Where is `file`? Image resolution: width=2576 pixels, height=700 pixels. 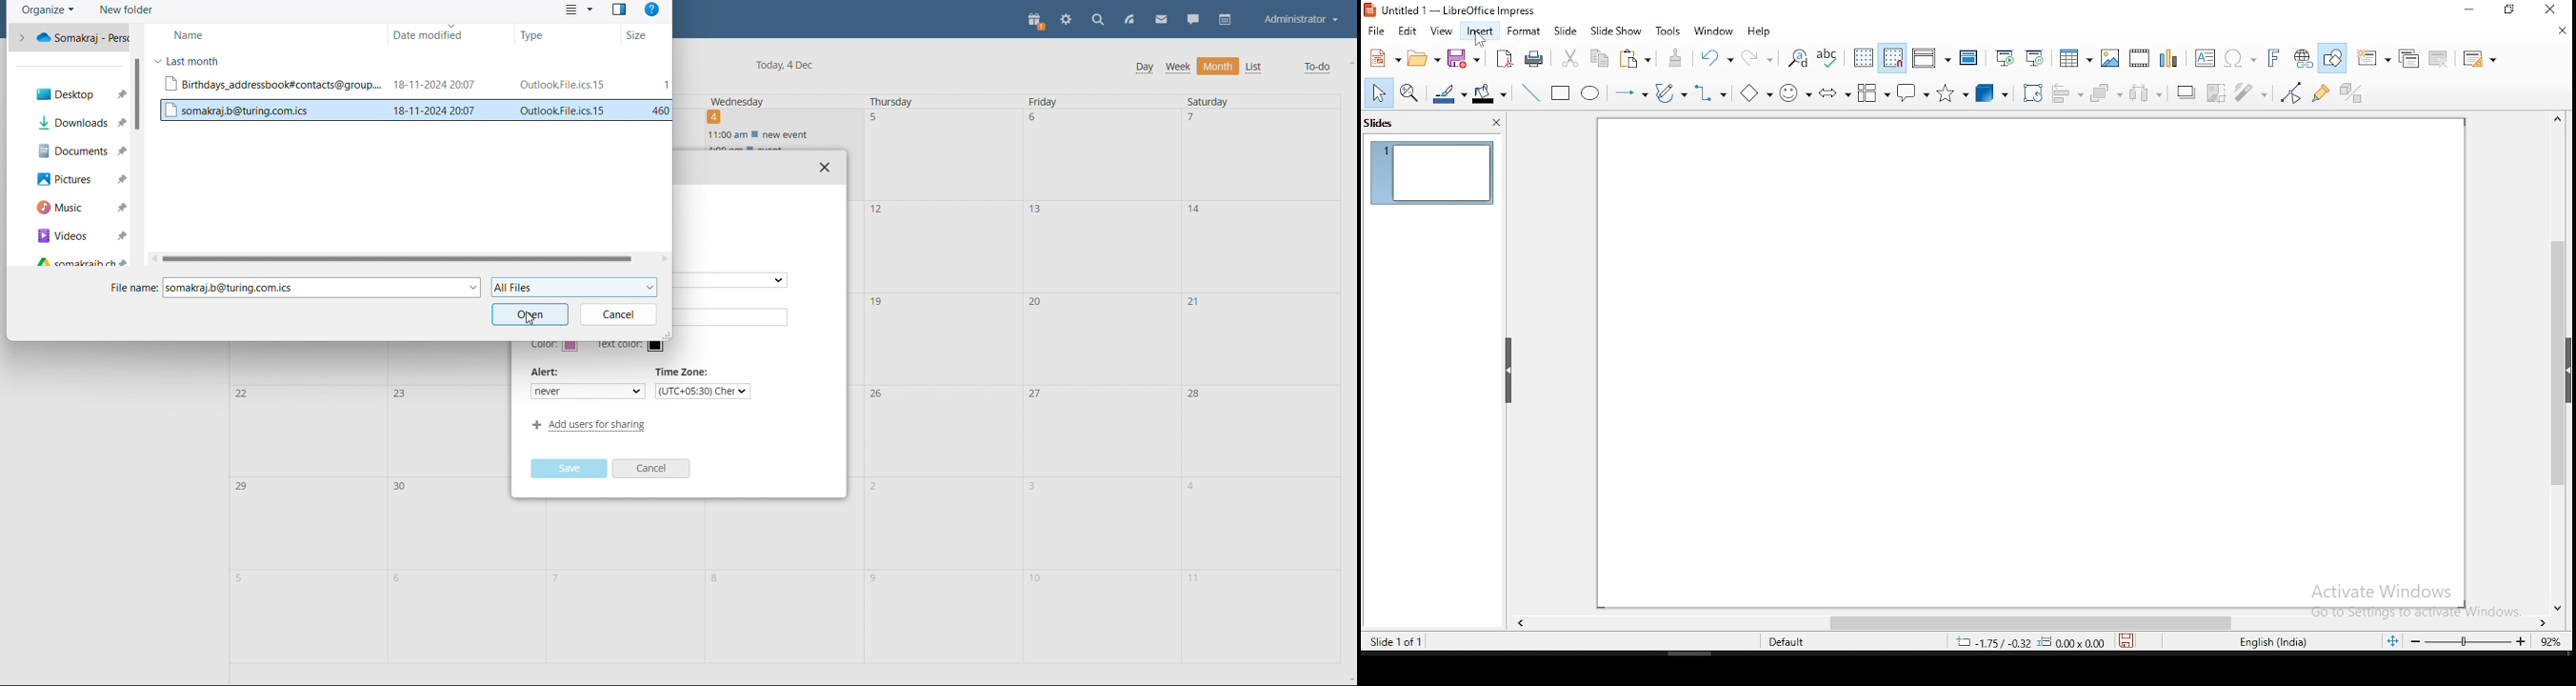 file is located at coordinates (1376, 31).